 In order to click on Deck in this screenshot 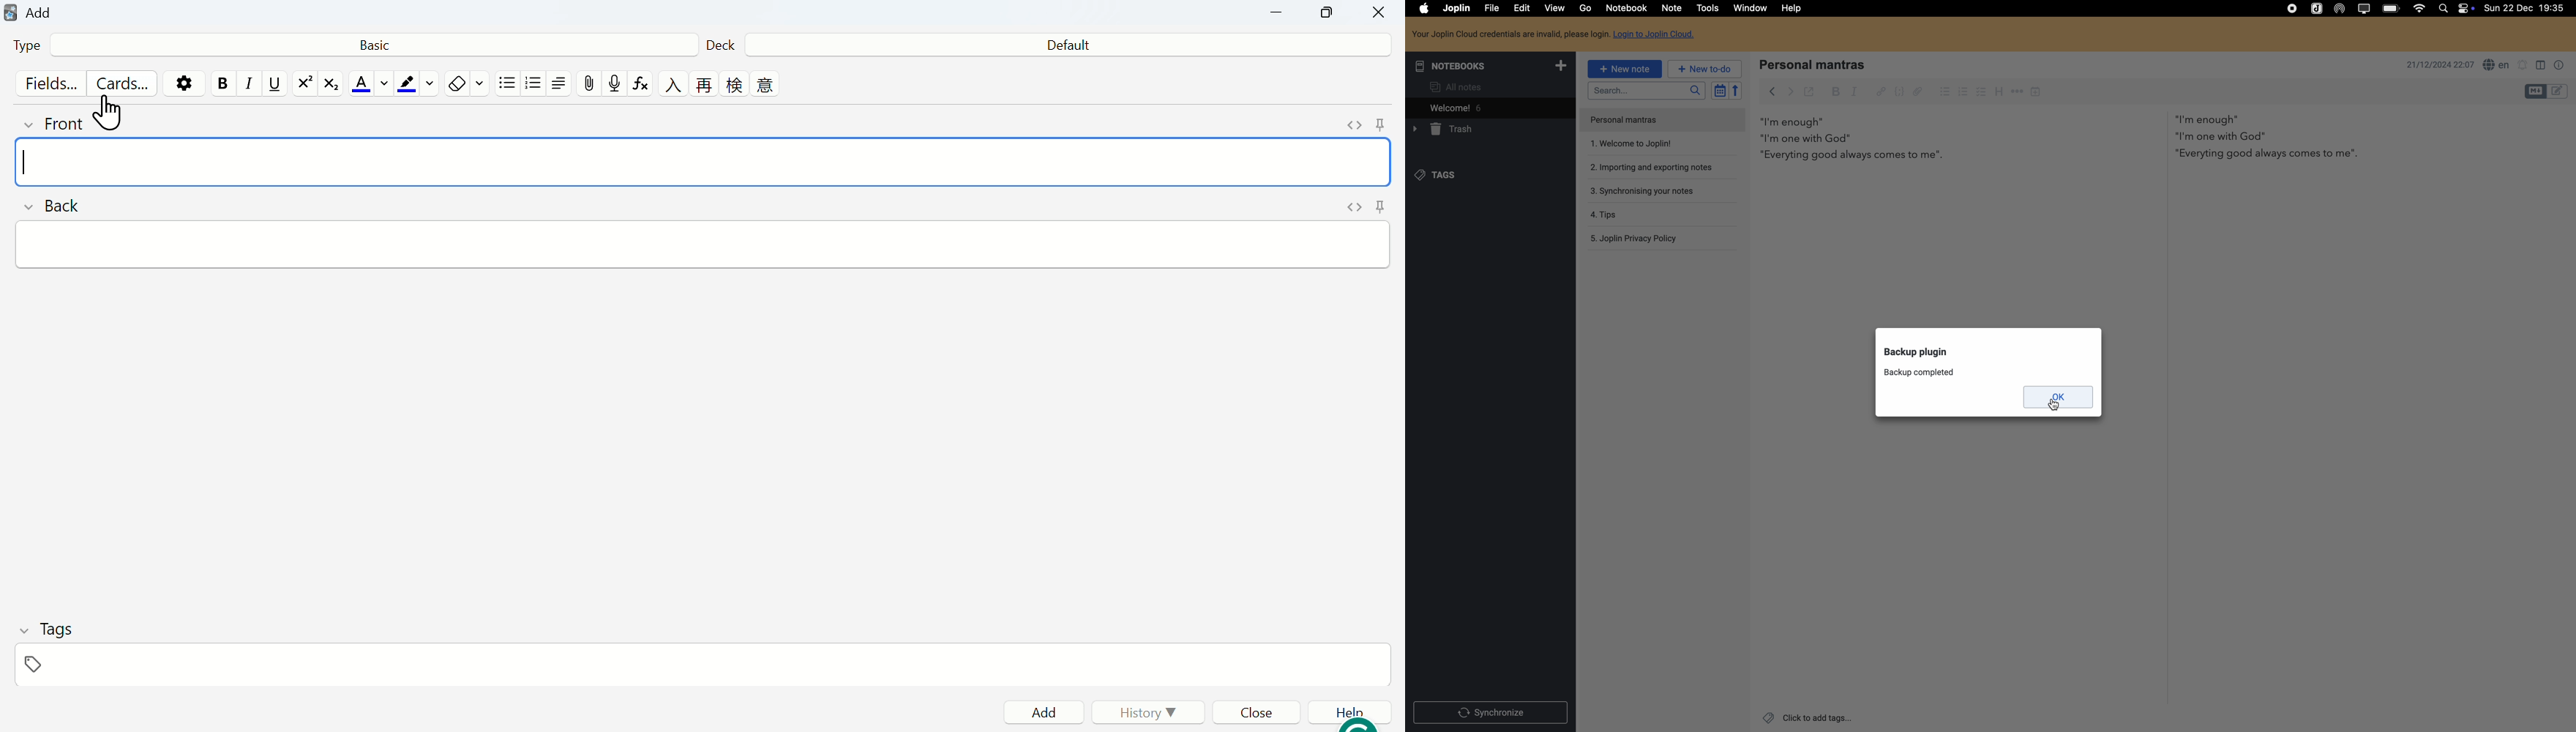, I will do `click(719, 46)`.